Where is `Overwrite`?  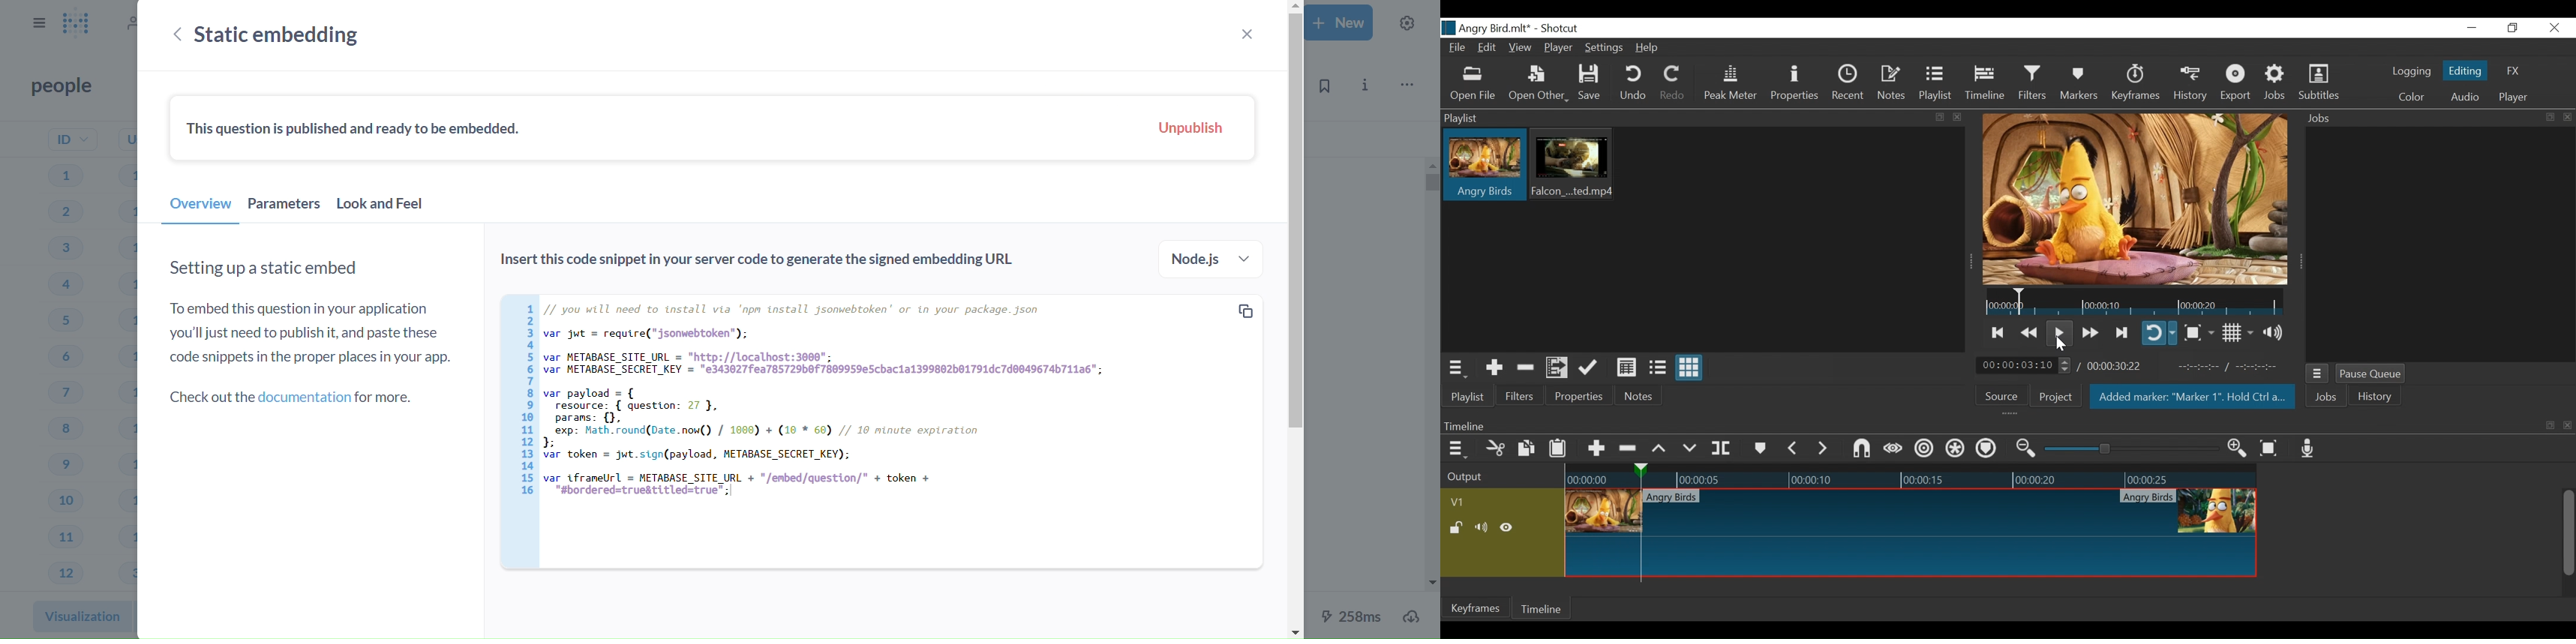
Overwrite is located at coordinates (1689, 446).